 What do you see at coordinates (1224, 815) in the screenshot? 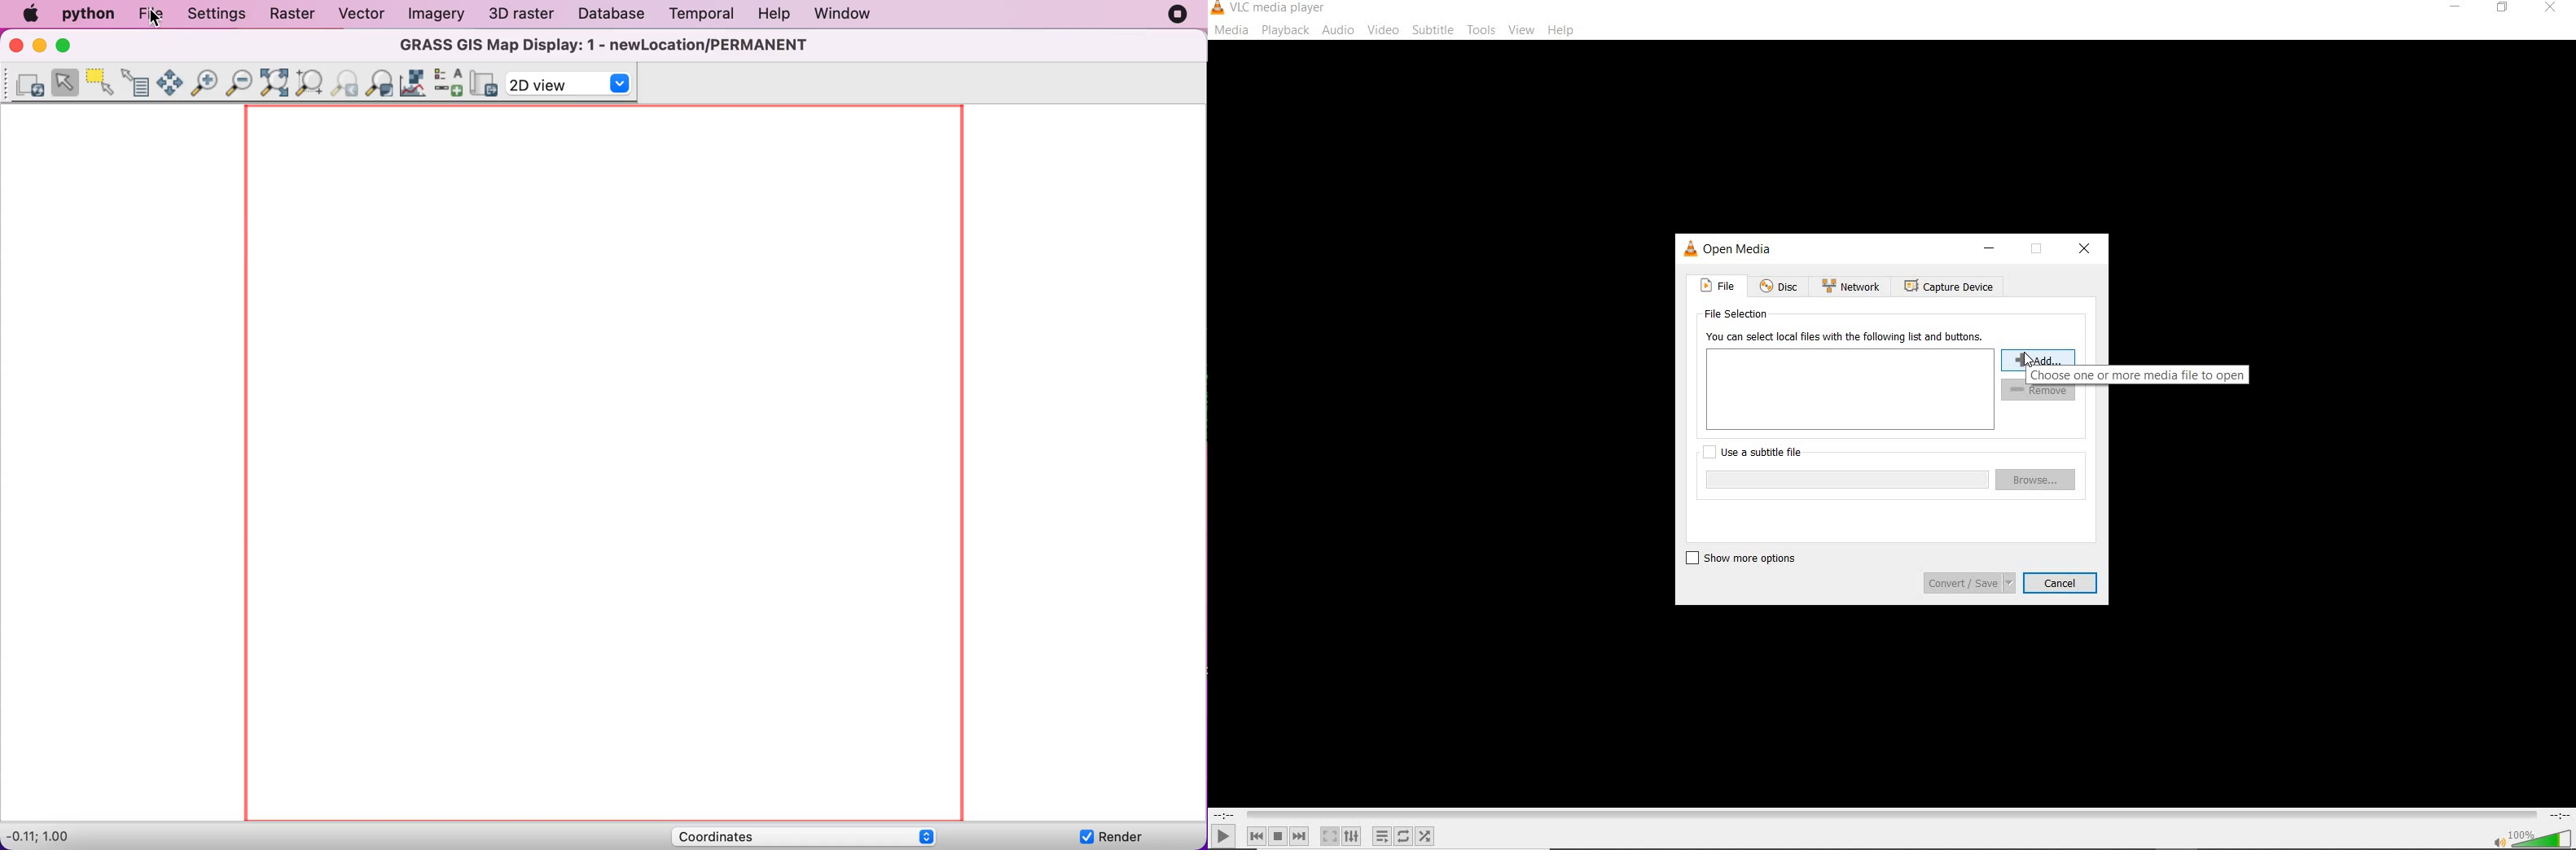
I see `elapsed time` at bounding box center [1224, 815].